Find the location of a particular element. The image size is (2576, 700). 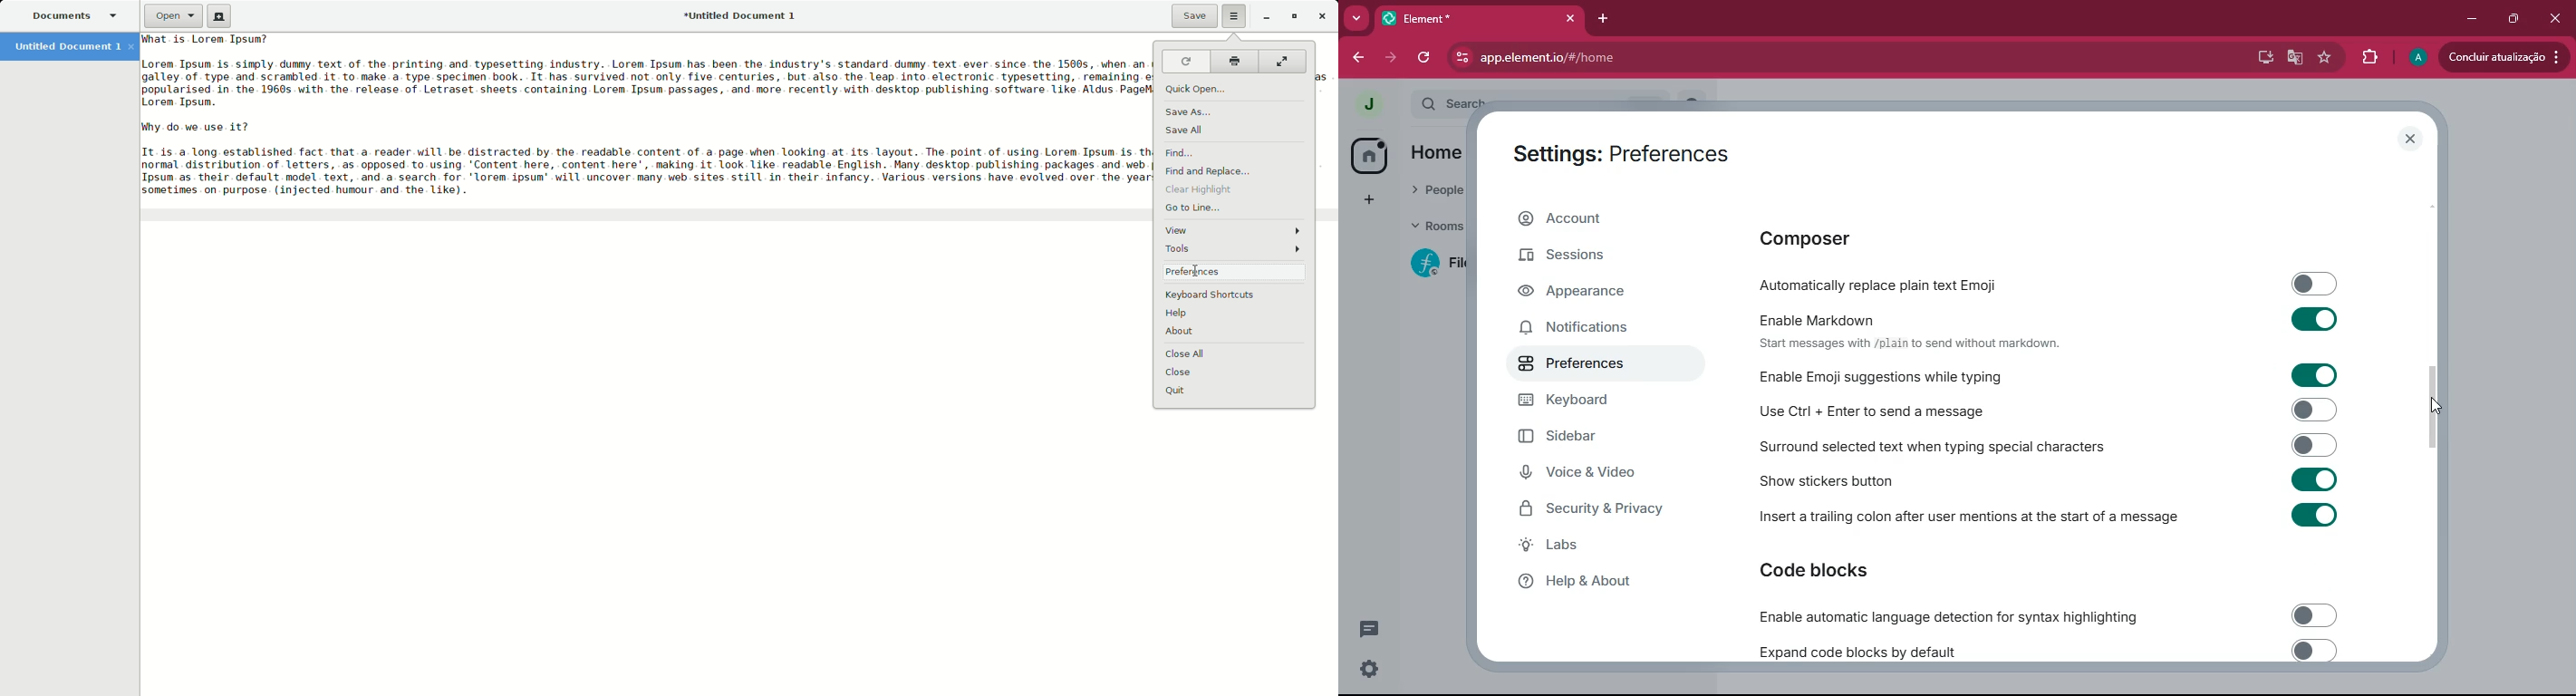

Open is located at coordinates (171, 17).